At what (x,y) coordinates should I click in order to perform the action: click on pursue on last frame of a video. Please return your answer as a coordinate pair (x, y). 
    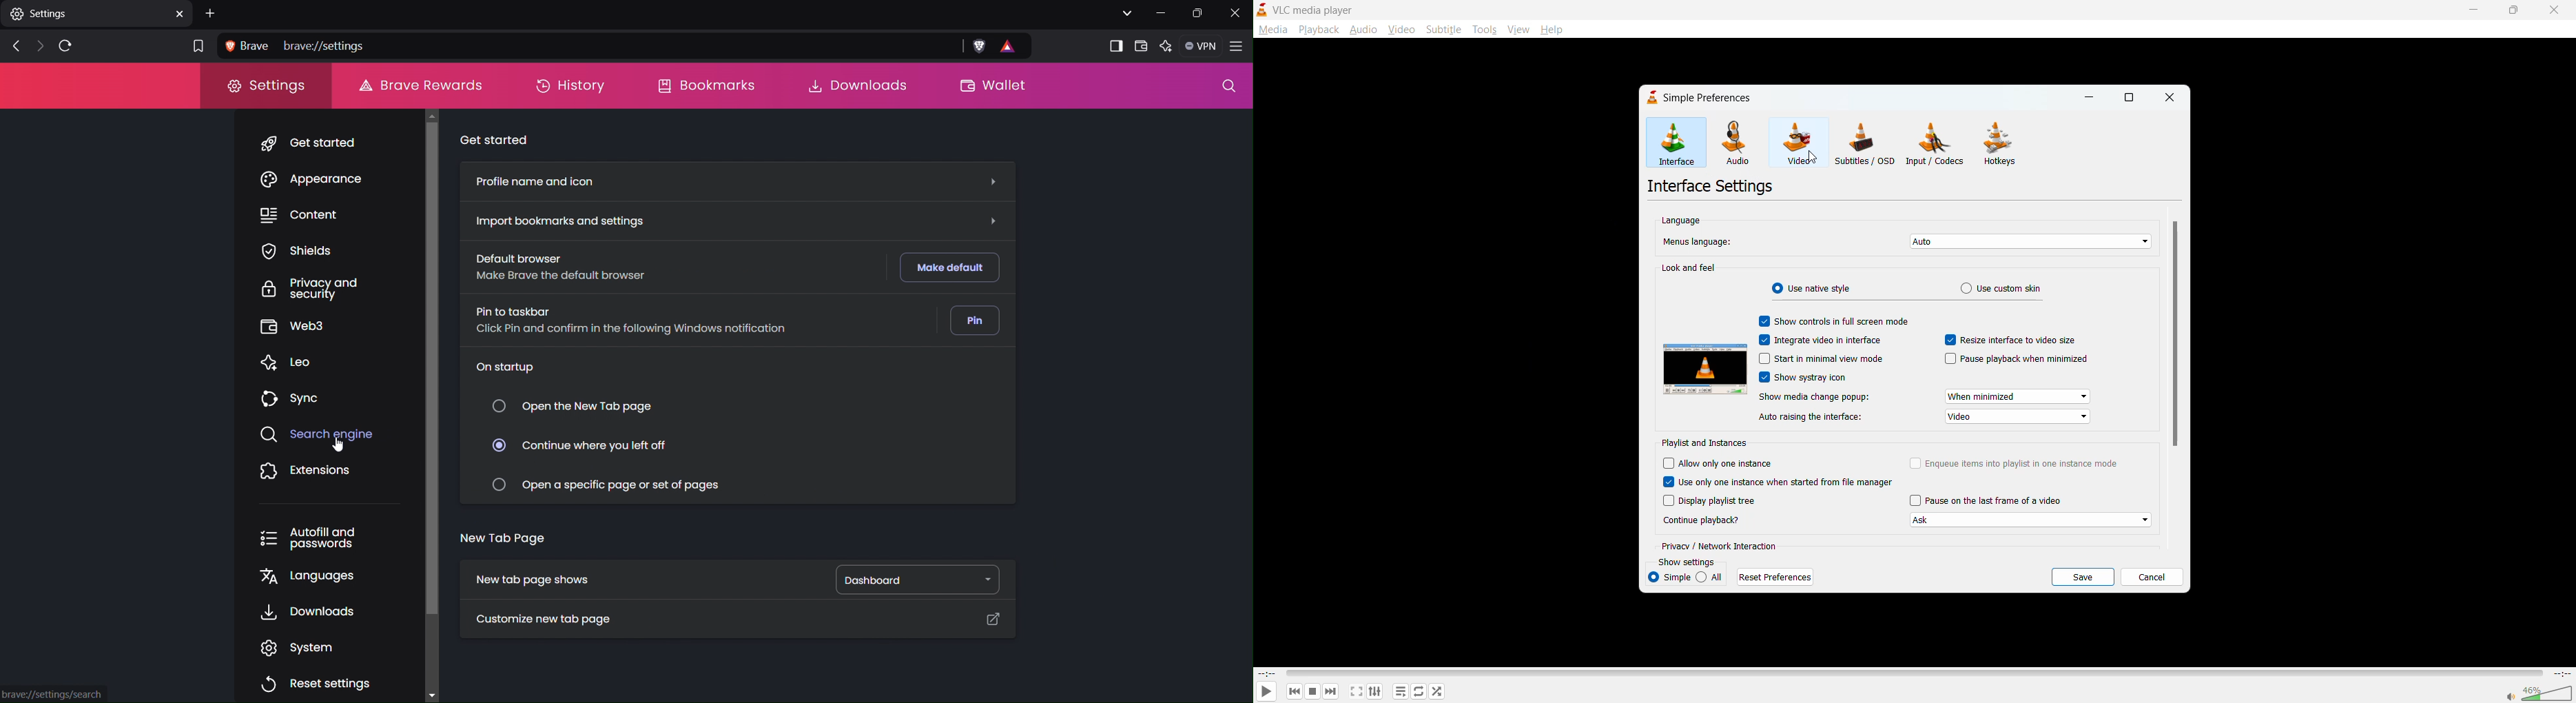
    Looking at the image, I should click on (2030, 511).